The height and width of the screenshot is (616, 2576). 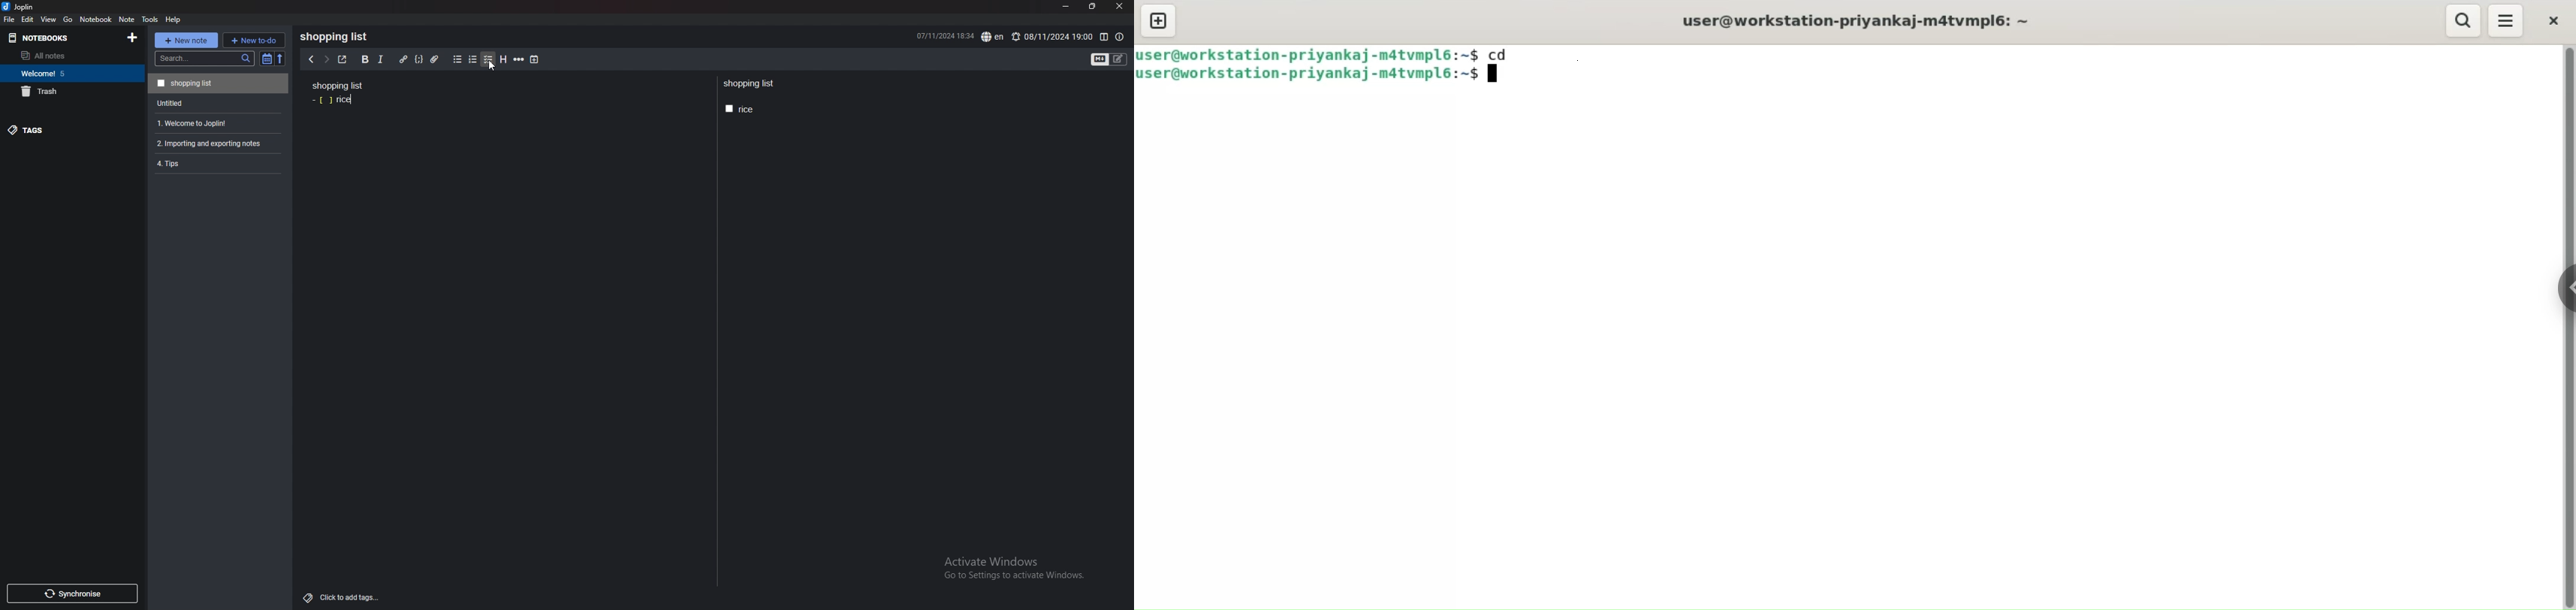 What do you see at coordinates (216, 122) in the screenshot?
I see `1. Welcome to Joplin!` at bounding box center [216, 122].